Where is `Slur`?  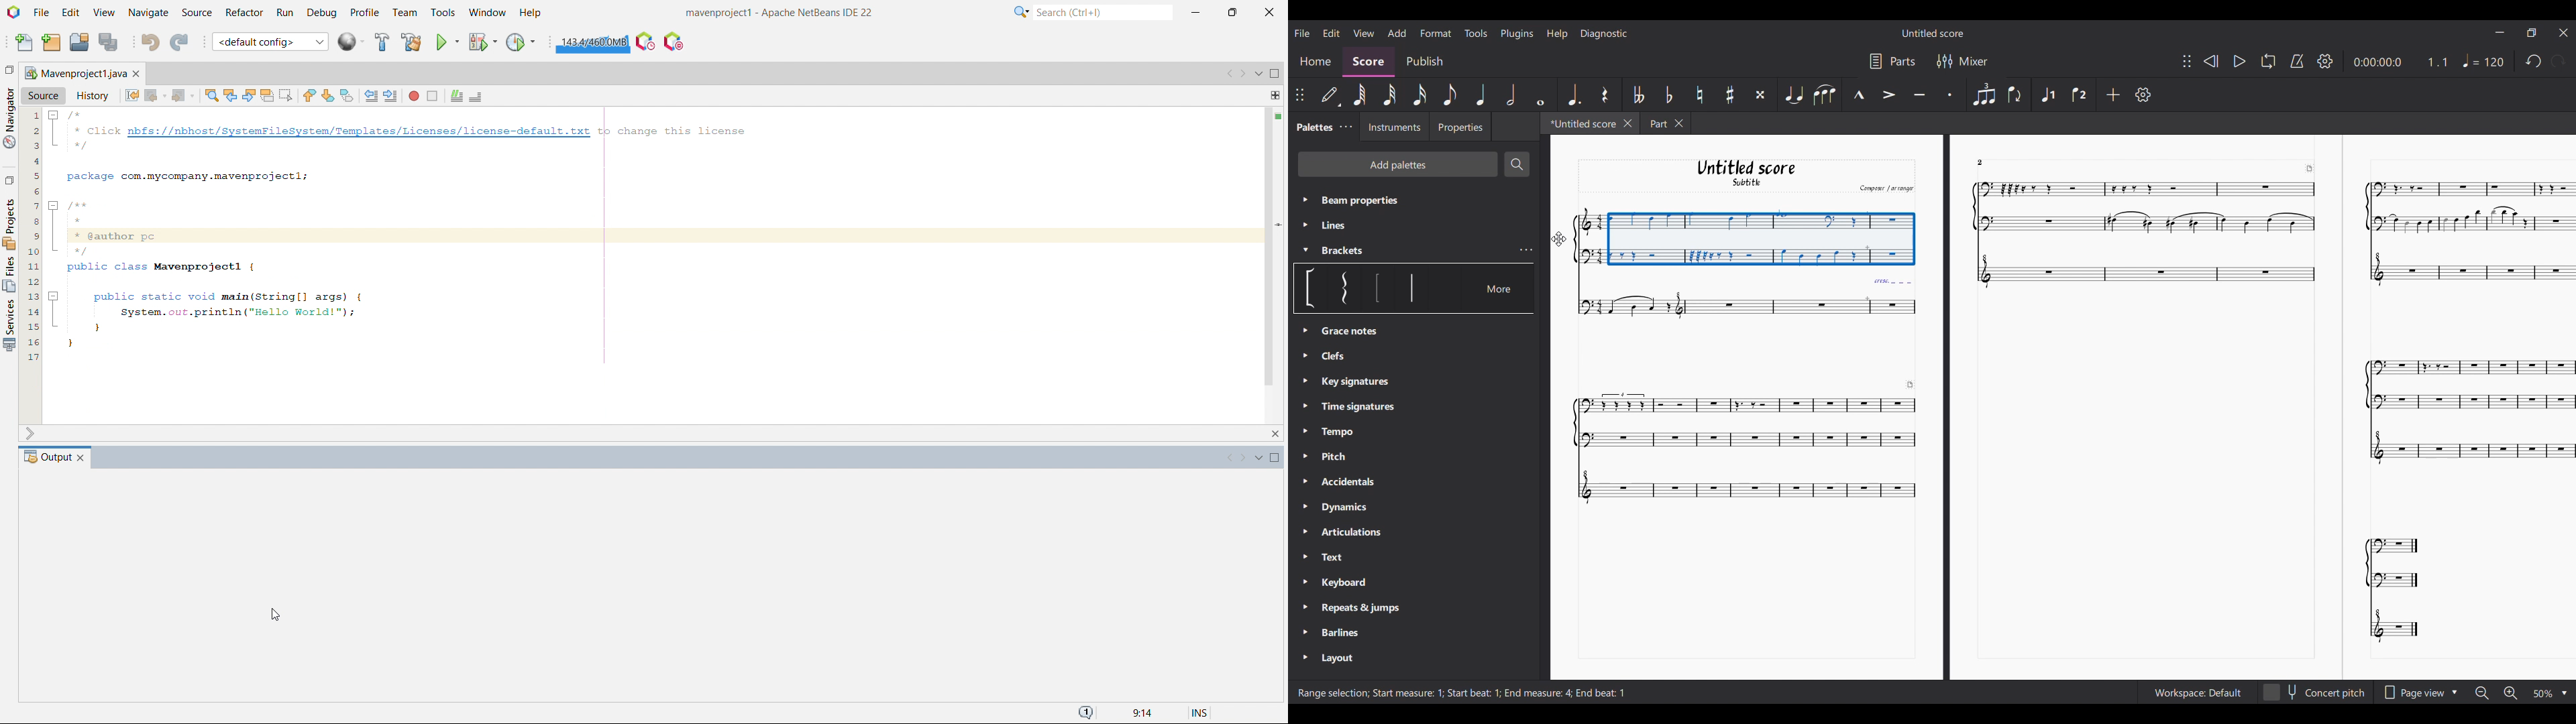 Slur is located at coordinates (1825, 95).